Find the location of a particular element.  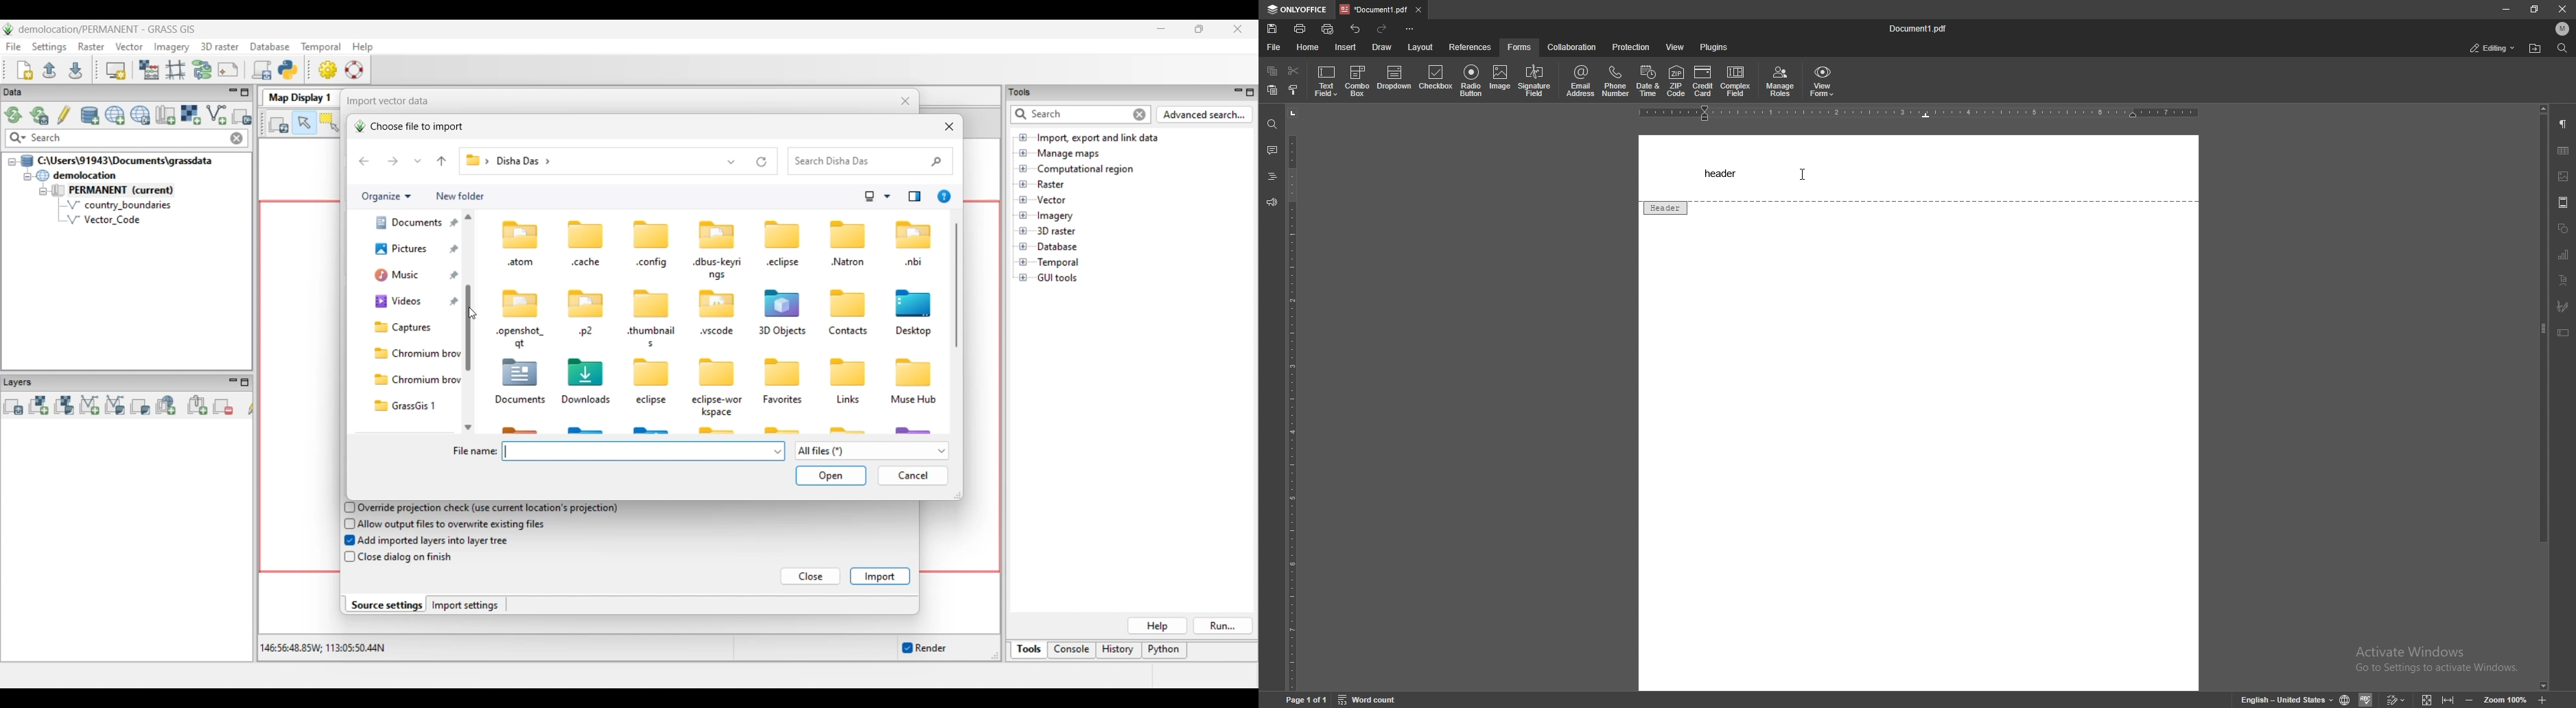

header  is located at coordinates (1722, 172).